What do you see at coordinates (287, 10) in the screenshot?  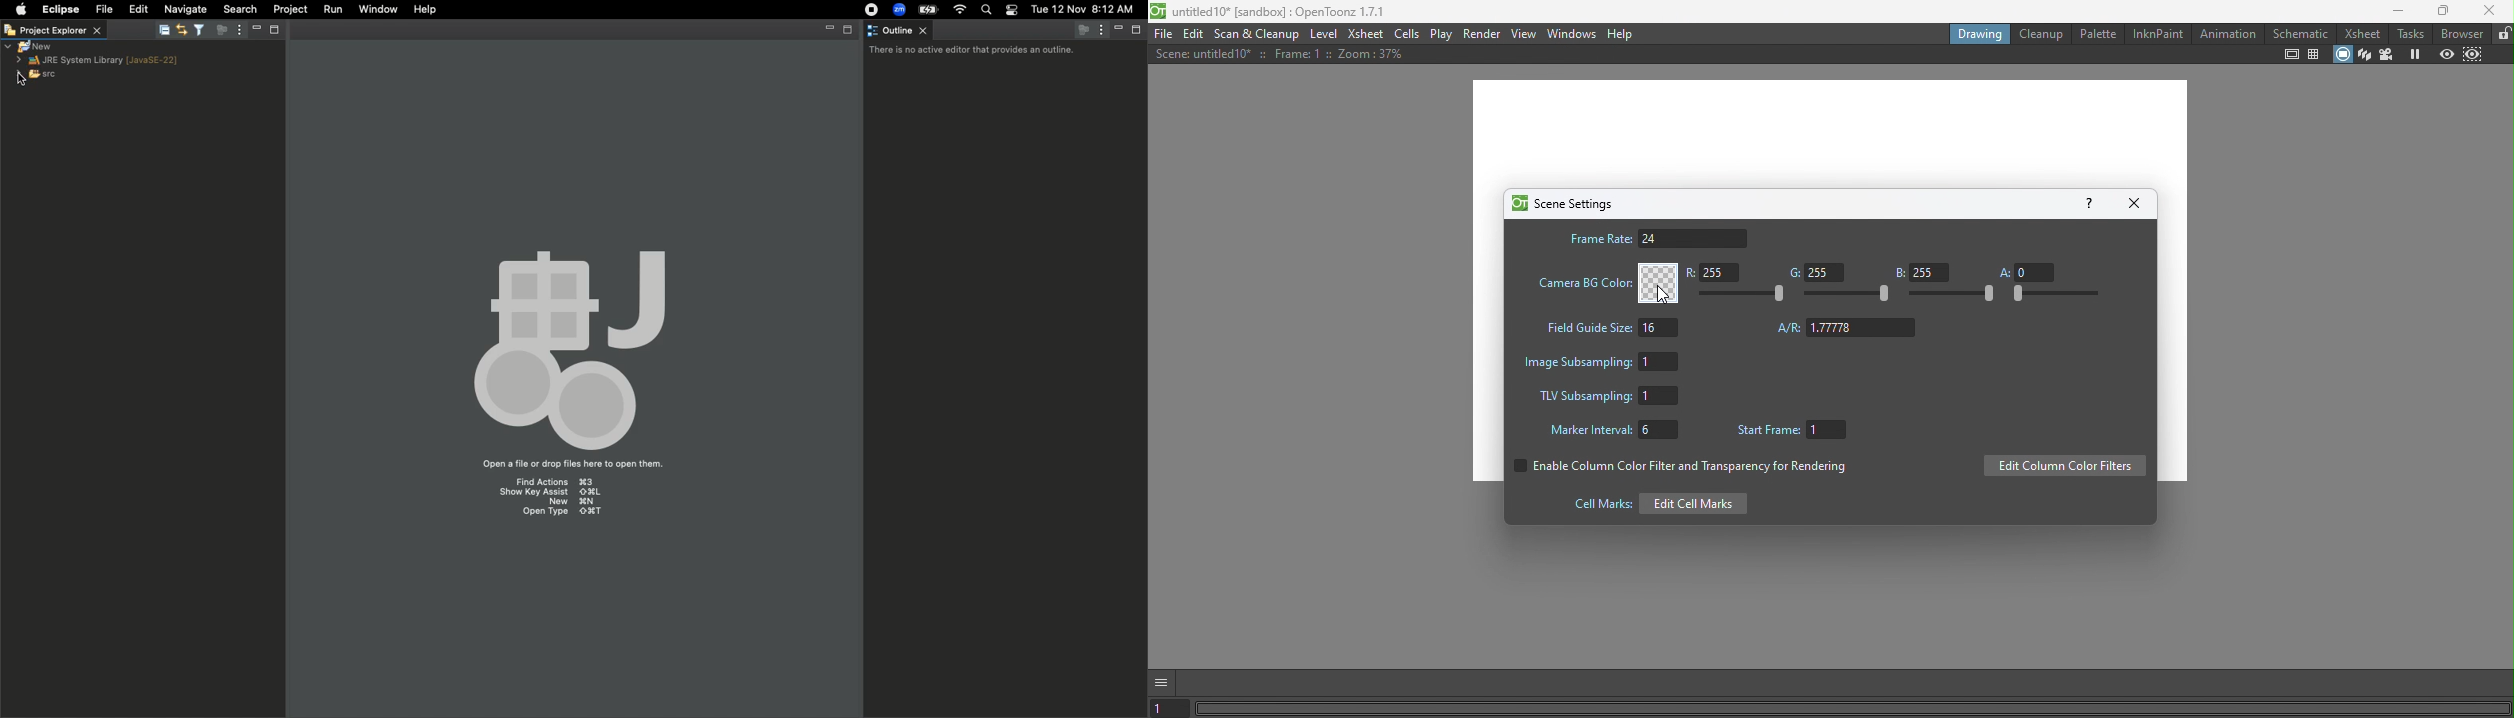 I see `Project` at bounding box center [287, 10].